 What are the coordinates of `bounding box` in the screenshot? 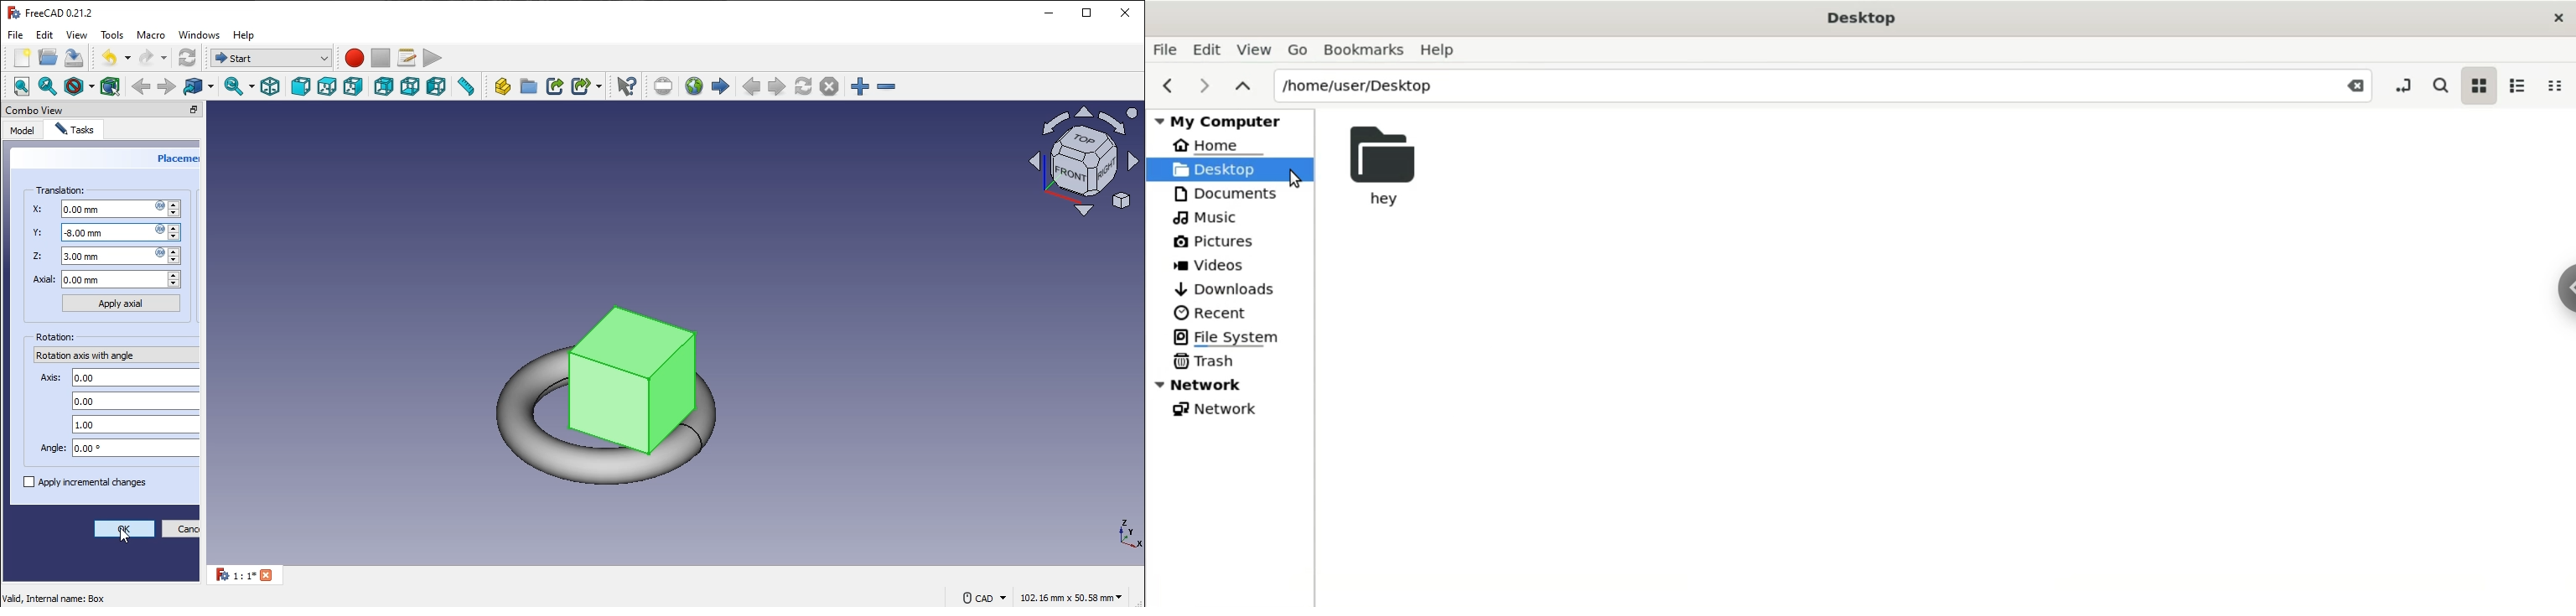 It's located at (110, 86).